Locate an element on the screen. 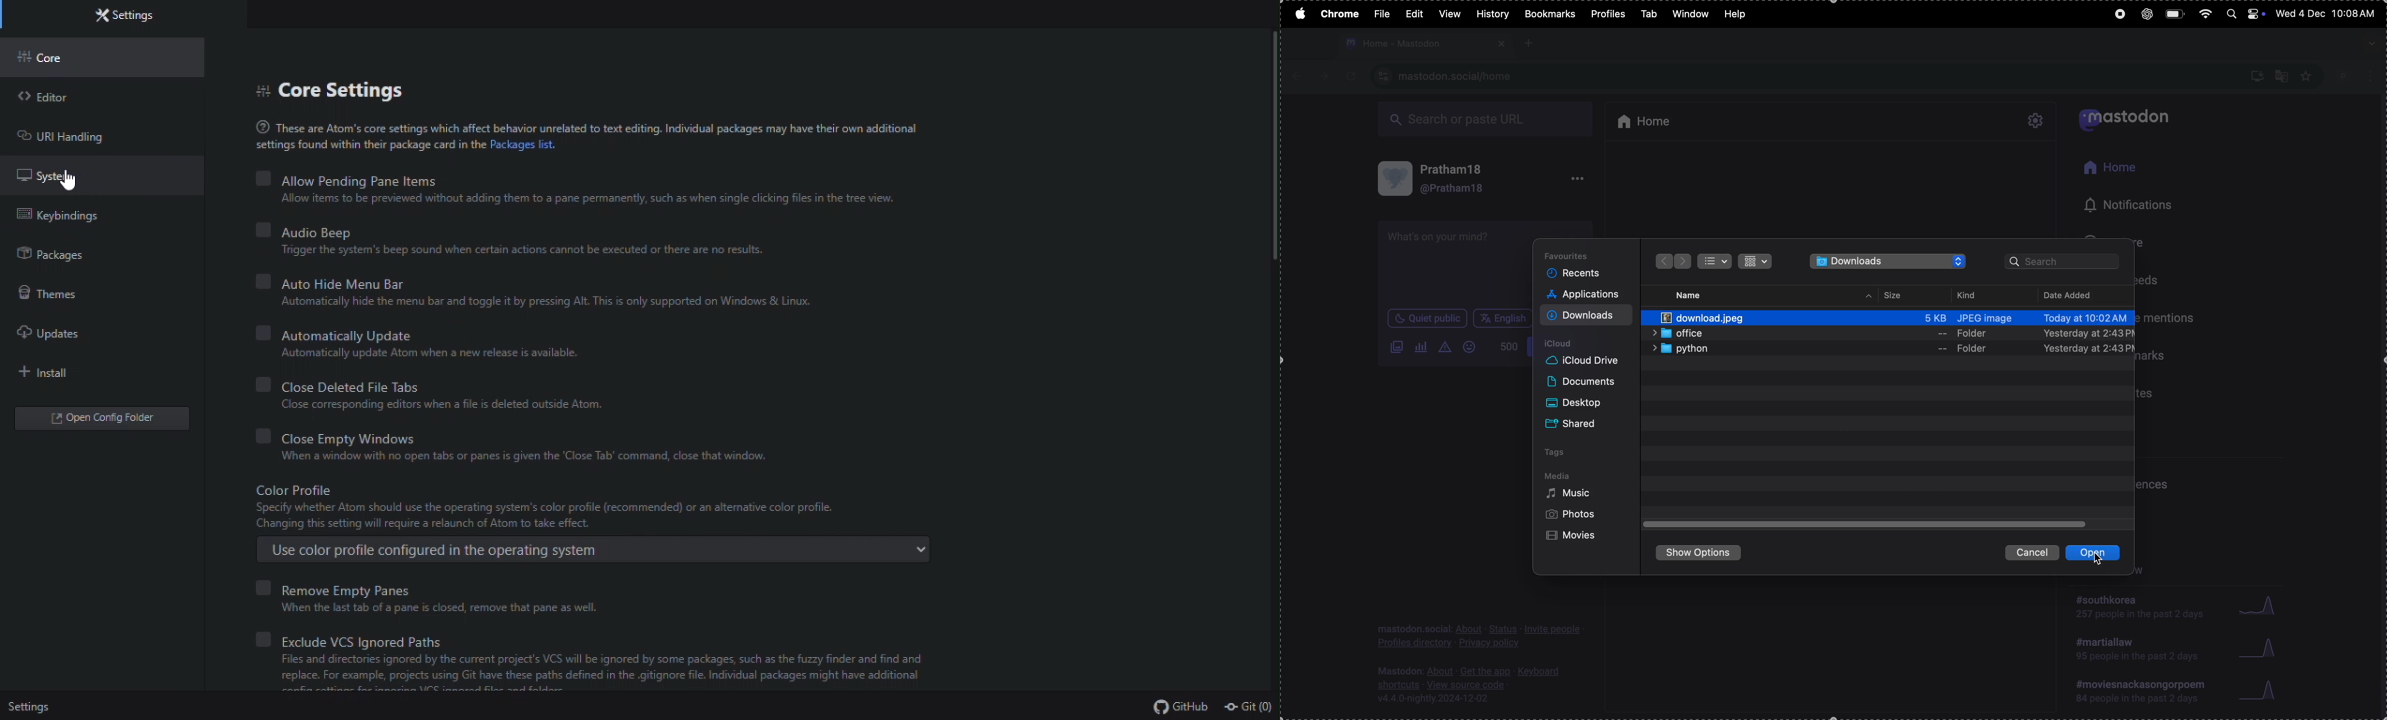 The image size is (2408, 728). # southkorea is located at coordinates (2138, 610).